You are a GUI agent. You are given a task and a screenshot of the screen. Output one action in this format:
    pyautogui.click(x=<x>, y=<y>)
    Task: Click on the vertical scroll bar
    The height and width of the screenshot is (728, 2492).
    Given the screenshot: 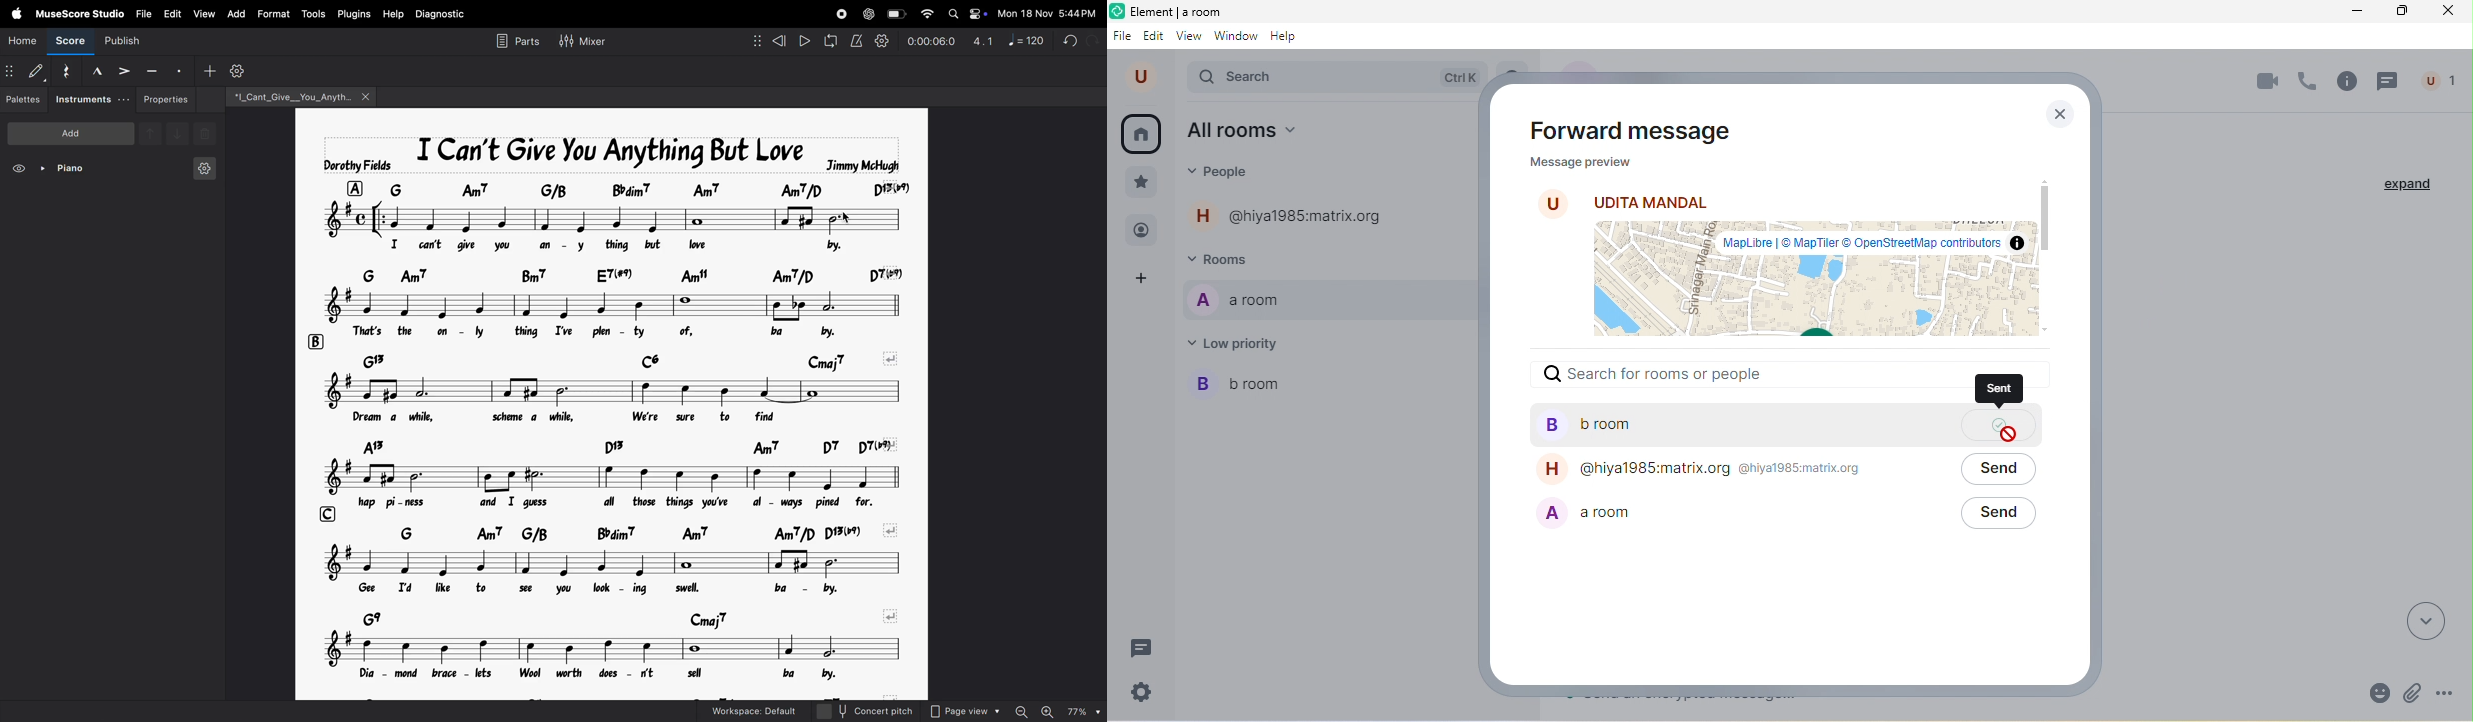 What is the action you would take?
    pyautogui.click(x=2045, y=218)
    